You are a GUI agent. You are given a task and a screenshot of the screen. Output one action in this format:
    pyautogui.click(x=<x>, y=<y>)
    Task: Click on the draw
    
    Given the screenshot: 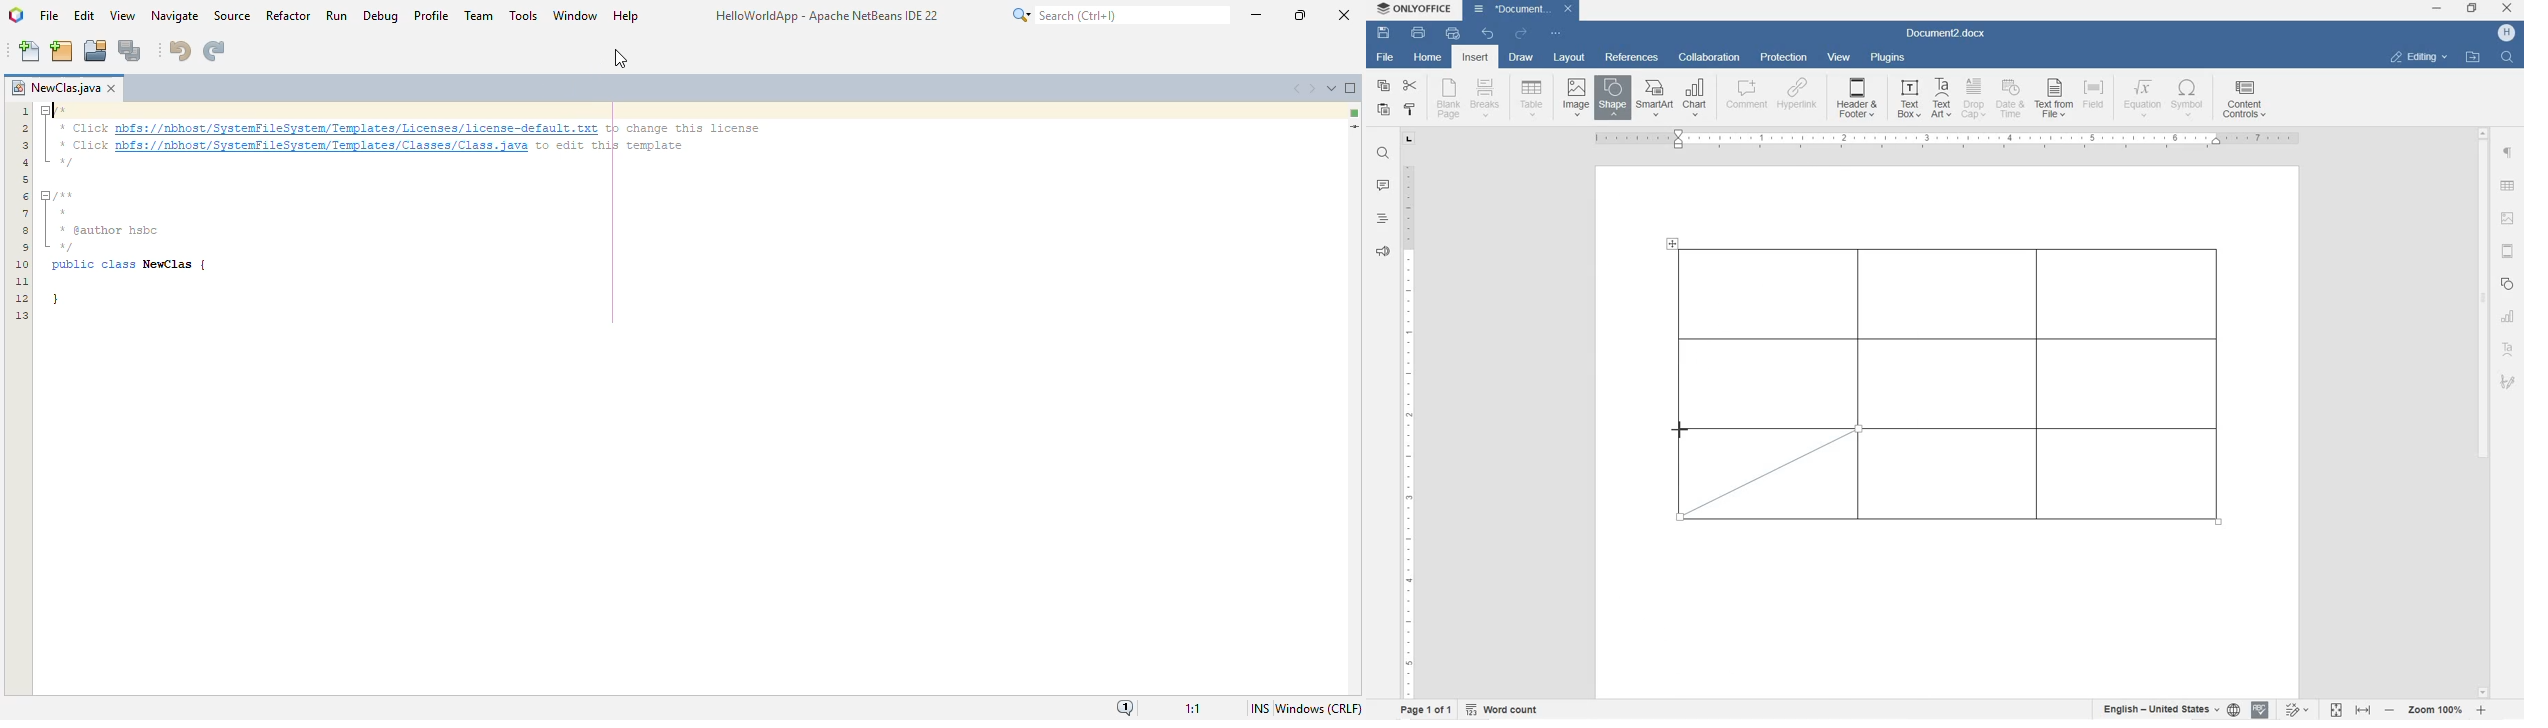 What is the action you would take?
    pyautogui.click(x=1521, y=57)
    